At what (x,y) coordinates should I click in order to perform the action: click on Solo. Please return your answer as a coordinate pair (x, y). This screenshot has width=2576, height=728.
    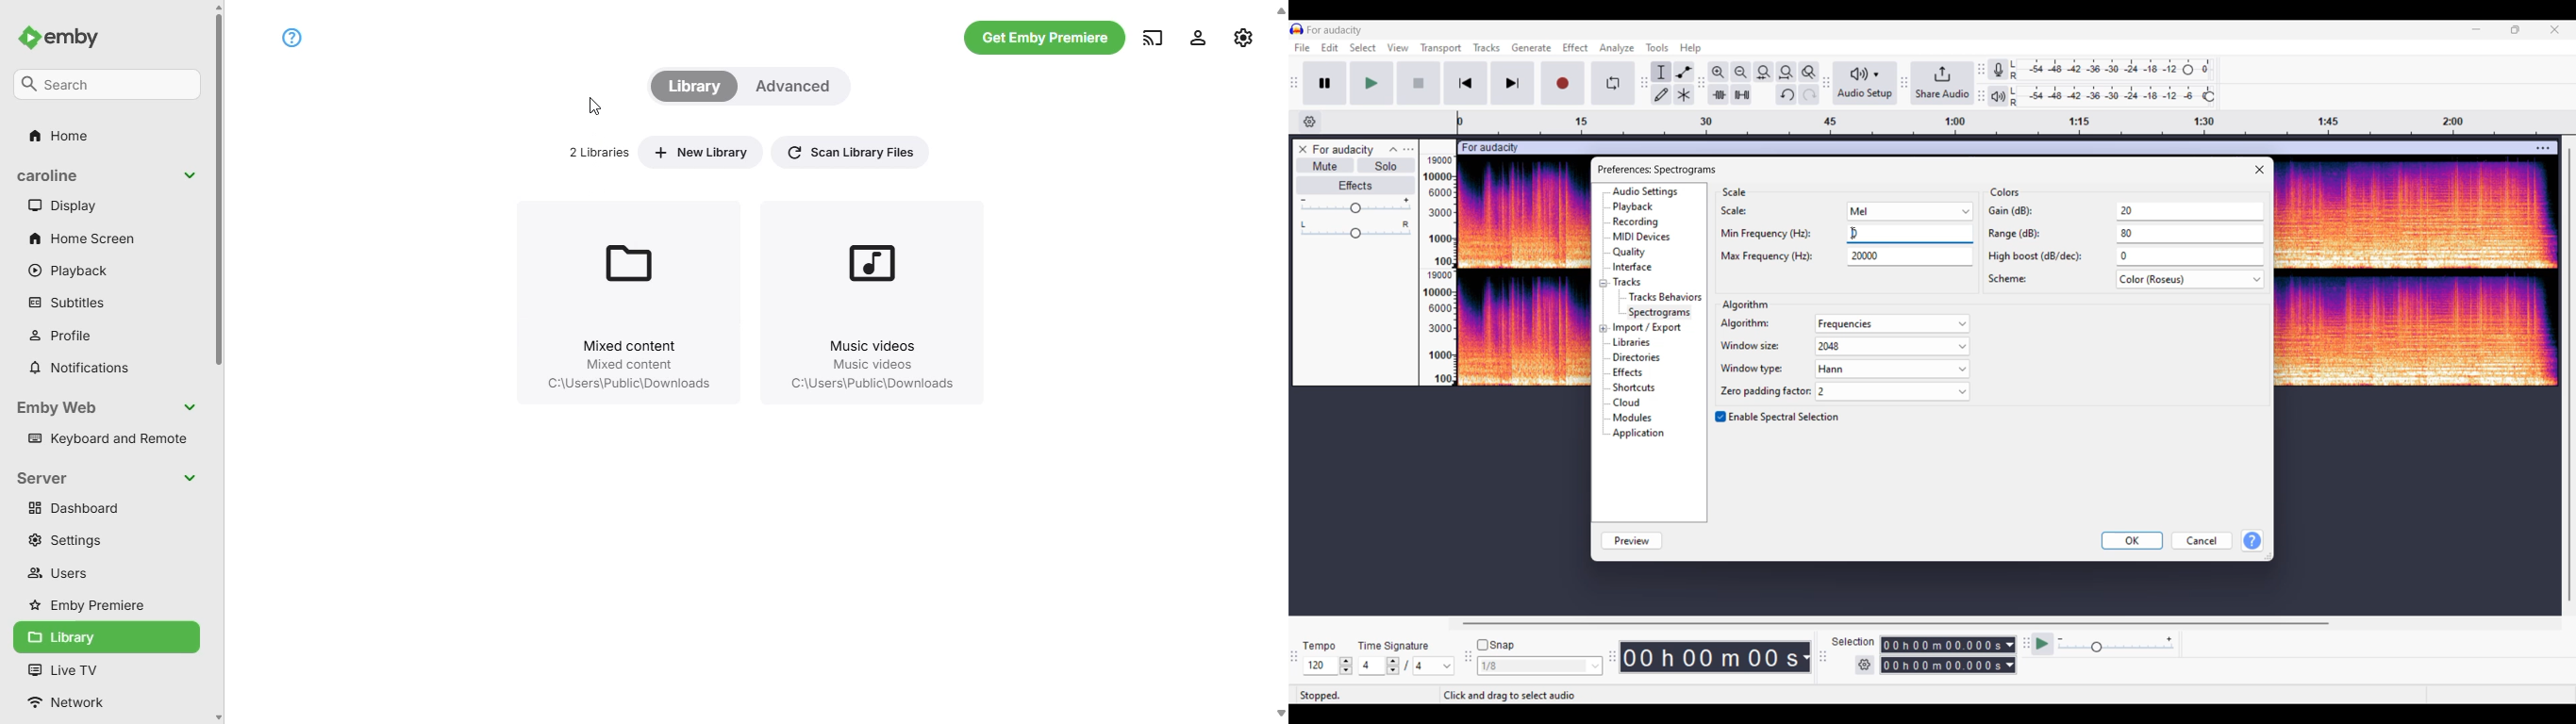
    Looking at the image, I should click on (1386, 166).